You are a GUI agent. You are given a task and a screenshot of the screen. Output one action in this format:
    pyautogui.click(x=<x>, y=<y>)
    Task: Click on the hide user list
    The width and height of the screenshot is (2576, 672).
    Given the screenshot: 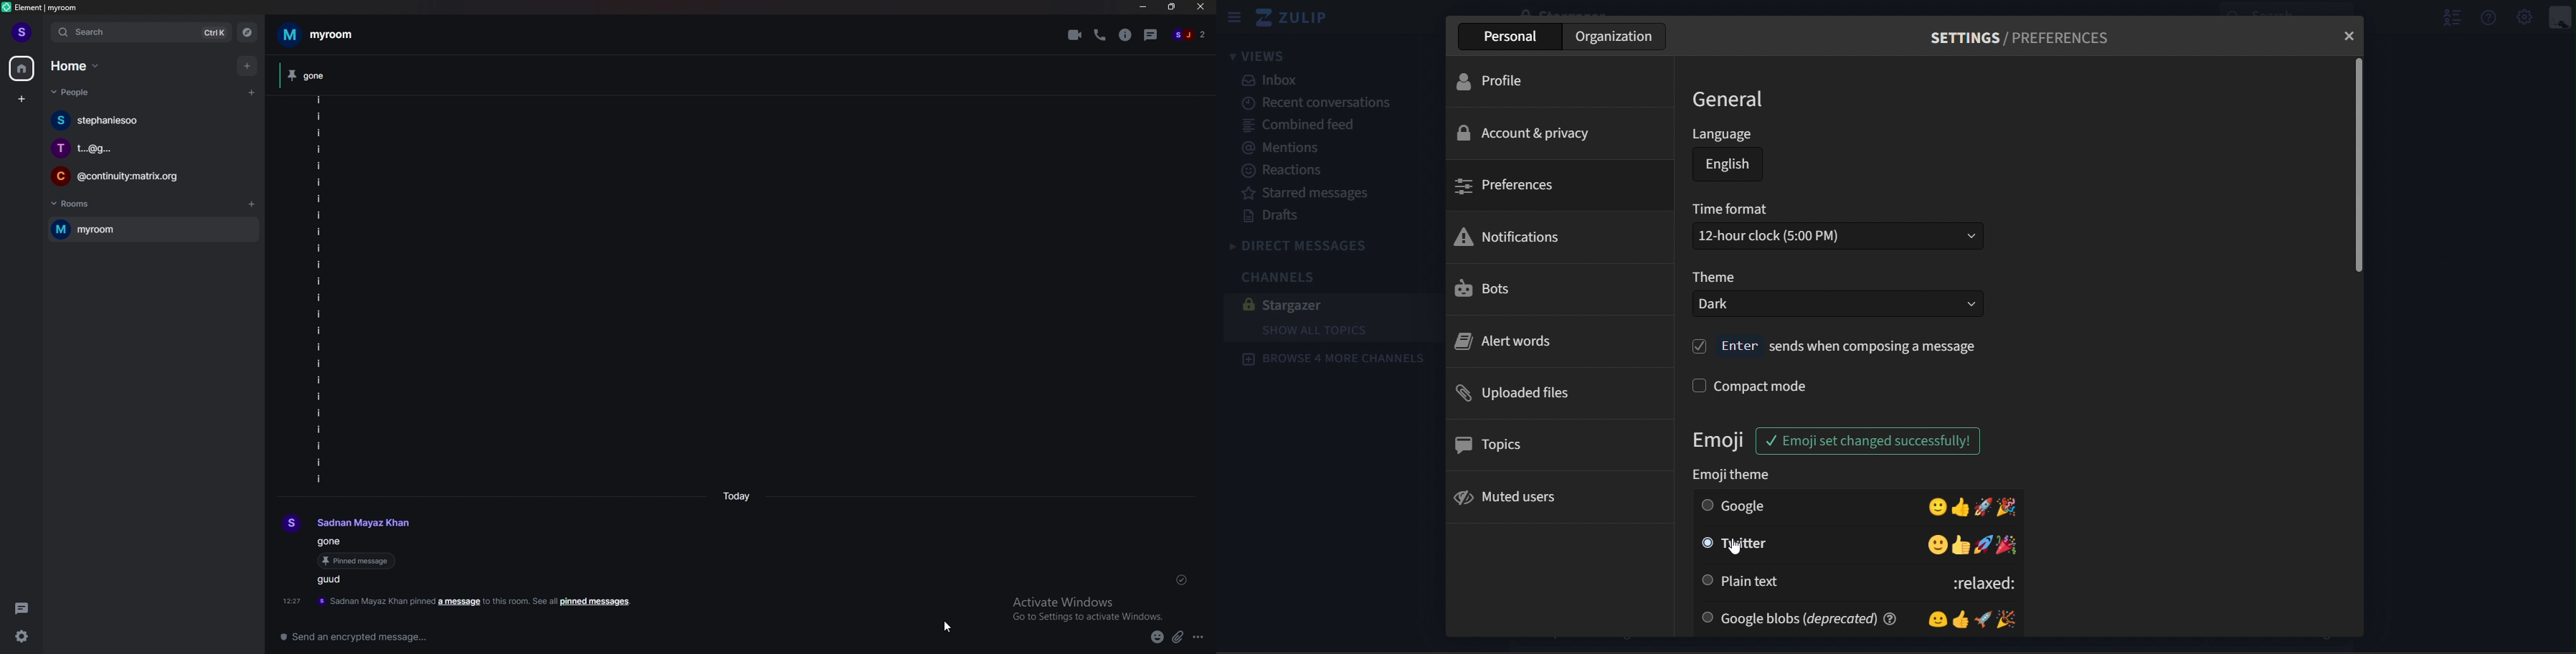 What is the action you would take?
    pyautogui.click(x=2447, y=16)
    